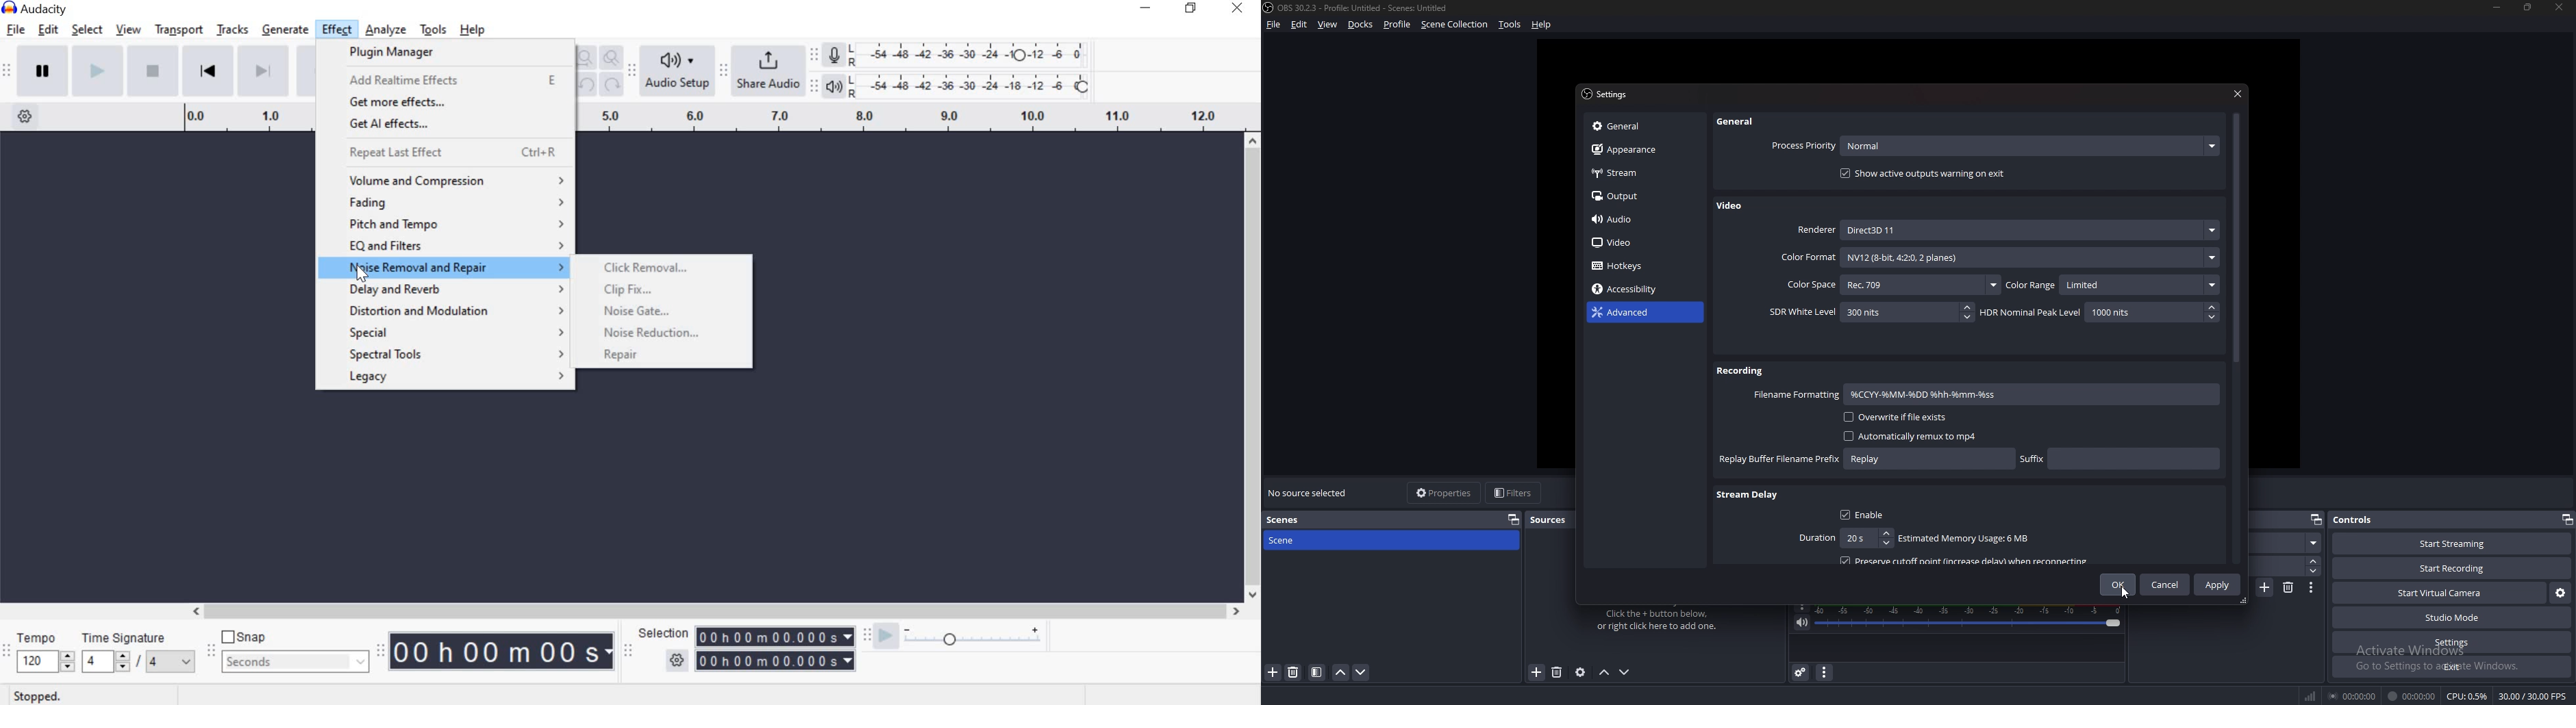 The image size is (2576, 728). Describe the element at coordinates (45, 652) in the screenshot. I see `tempo` at that location.